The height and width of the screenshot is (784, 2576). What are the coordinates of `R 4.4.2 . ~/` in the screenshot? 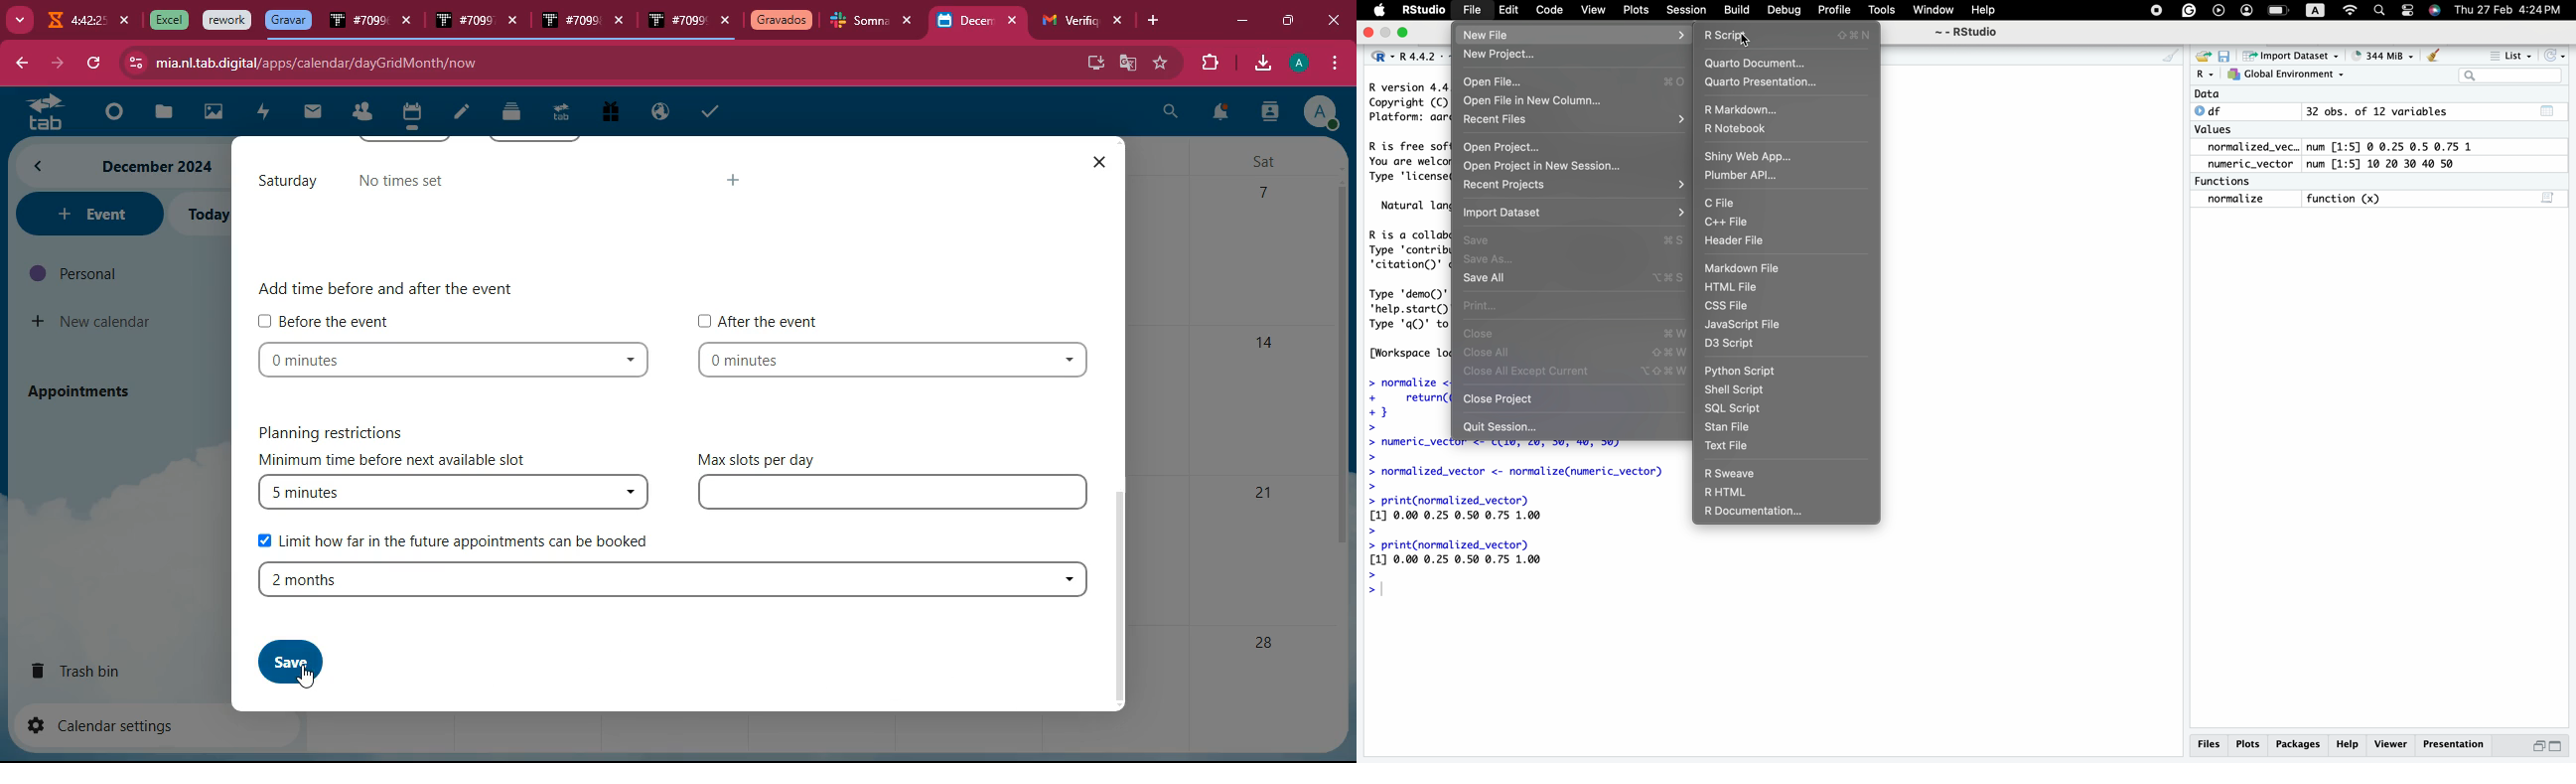 It's located at (1422, 57).